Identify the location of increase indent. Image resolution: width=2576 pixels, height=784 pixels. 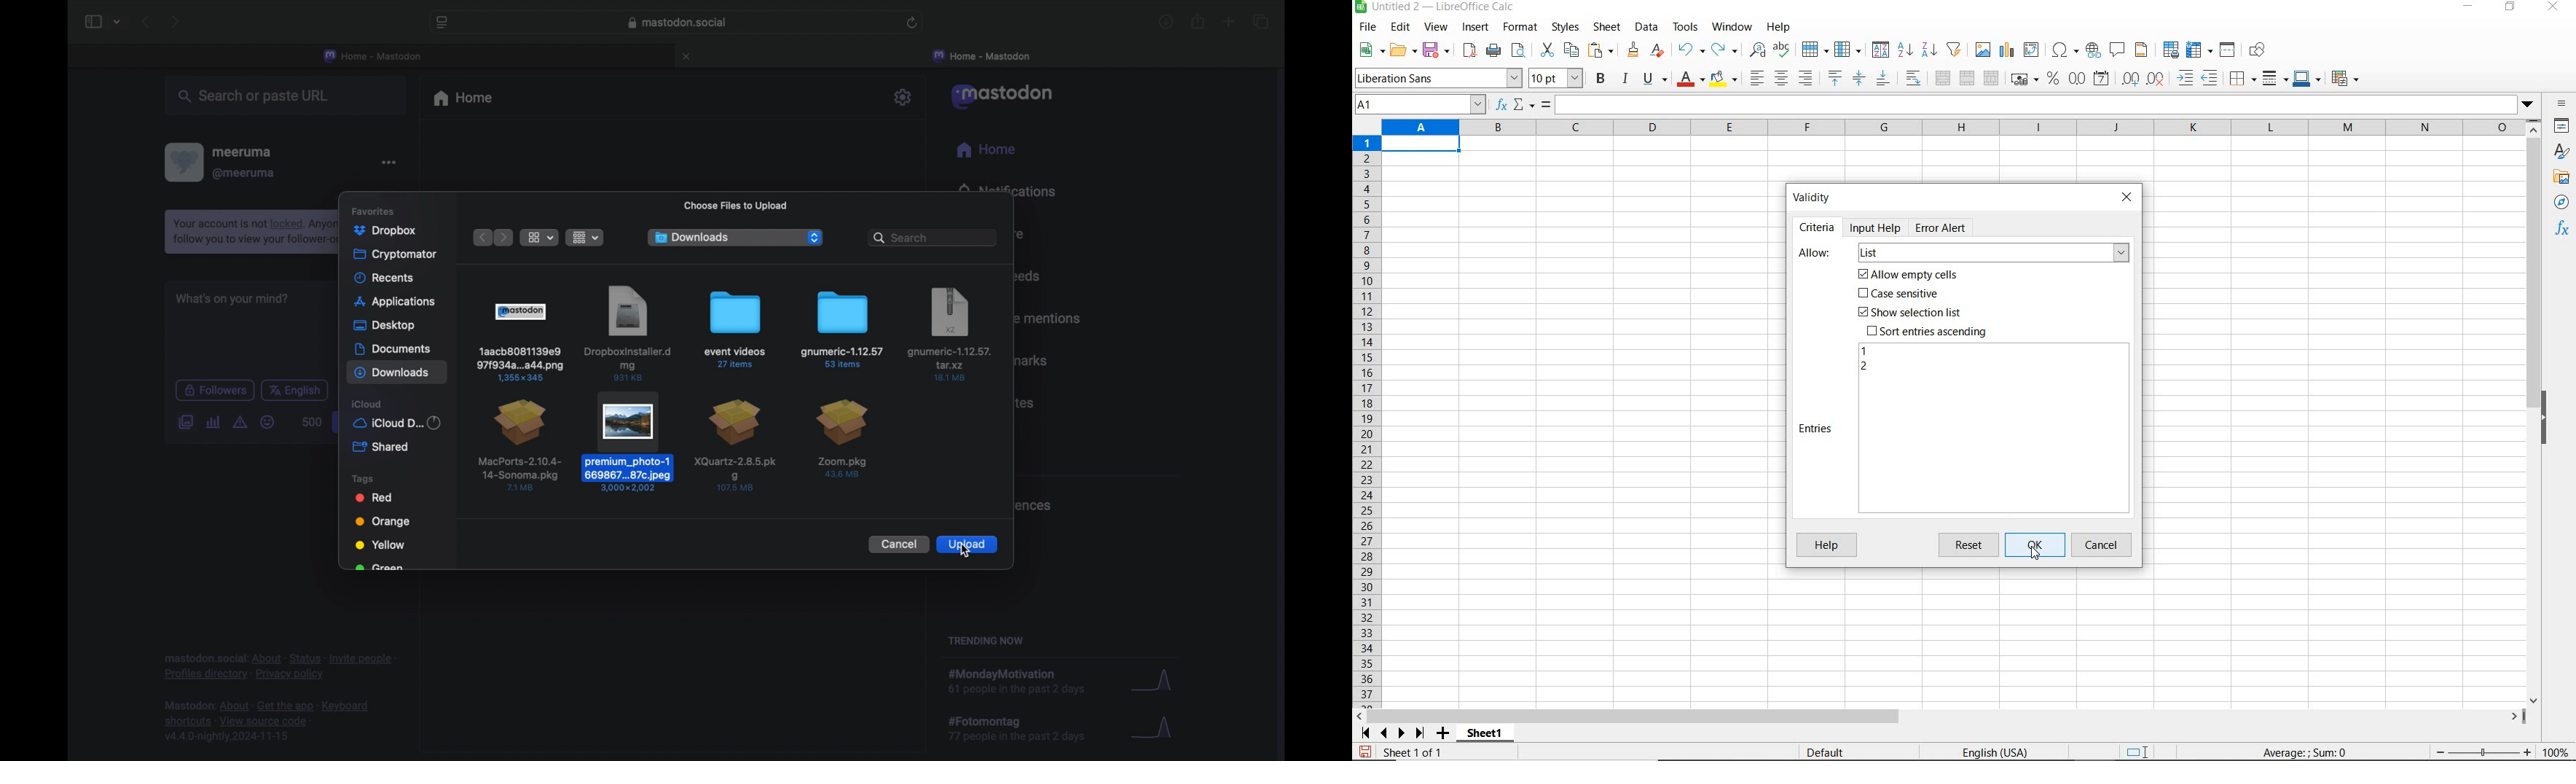
(2186, 78).